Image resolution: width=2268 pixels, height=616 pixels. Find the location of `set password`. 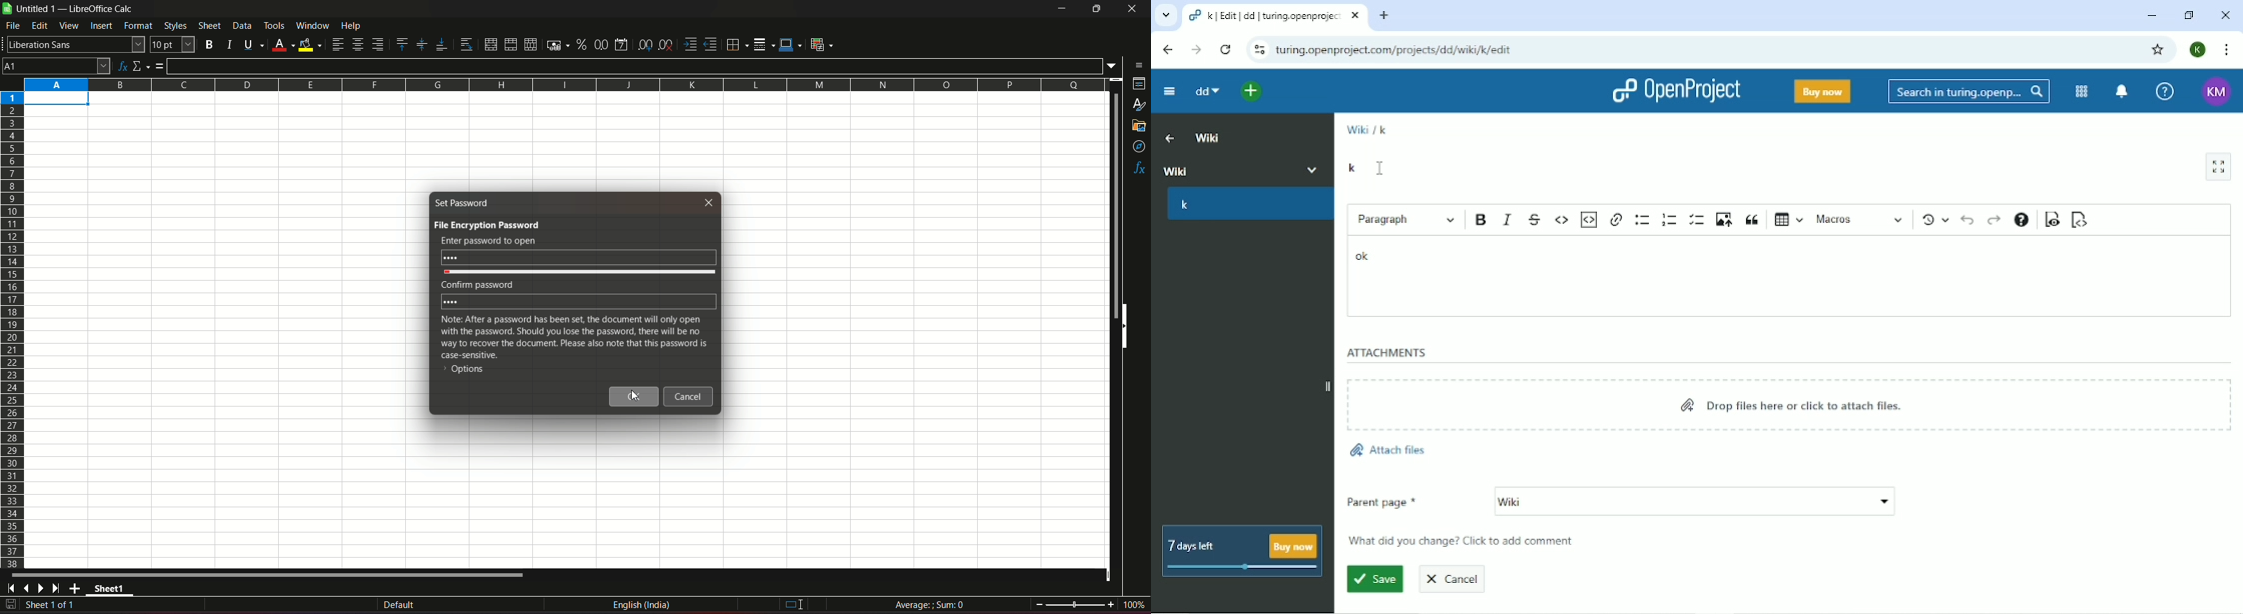

set password is located at coordinates (463, 202).